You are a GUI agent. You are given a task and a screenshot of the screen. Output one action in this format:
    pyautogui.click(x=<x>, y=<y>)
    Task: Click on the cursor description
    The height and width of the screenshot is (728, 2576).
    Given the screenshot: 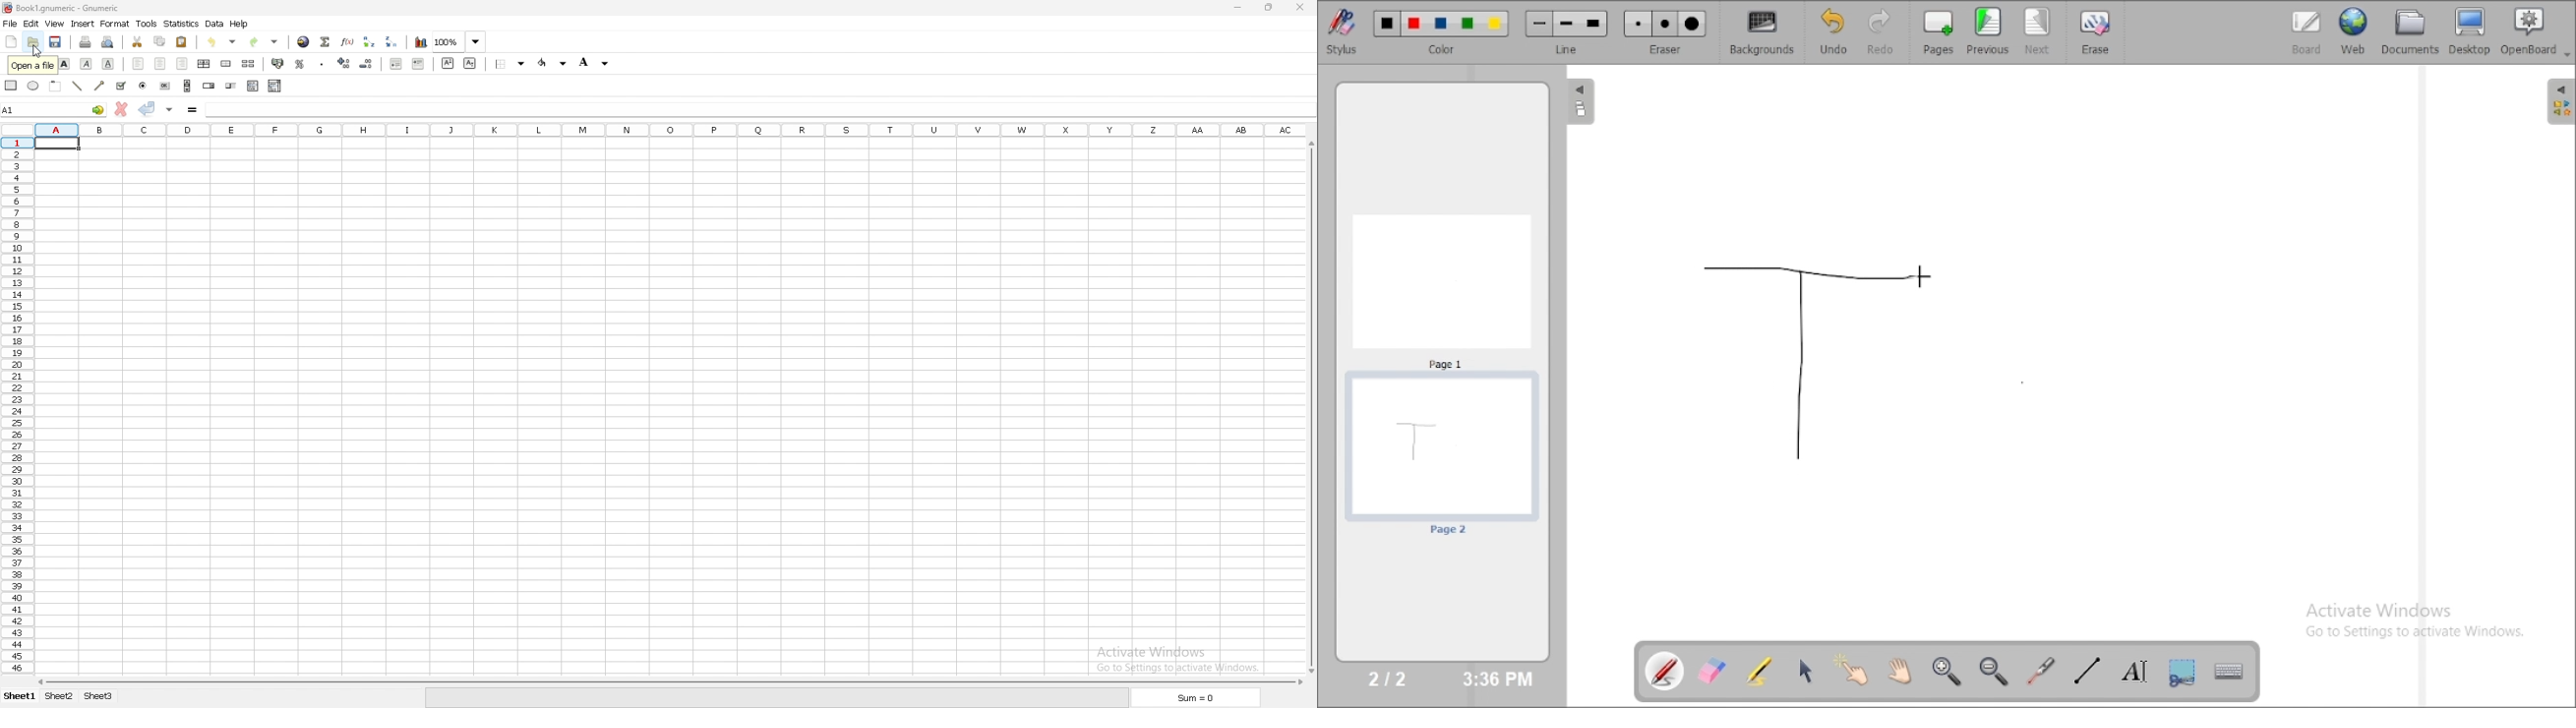 What is the action you would take?
    pyautogui.click(x=30, y=64)
    